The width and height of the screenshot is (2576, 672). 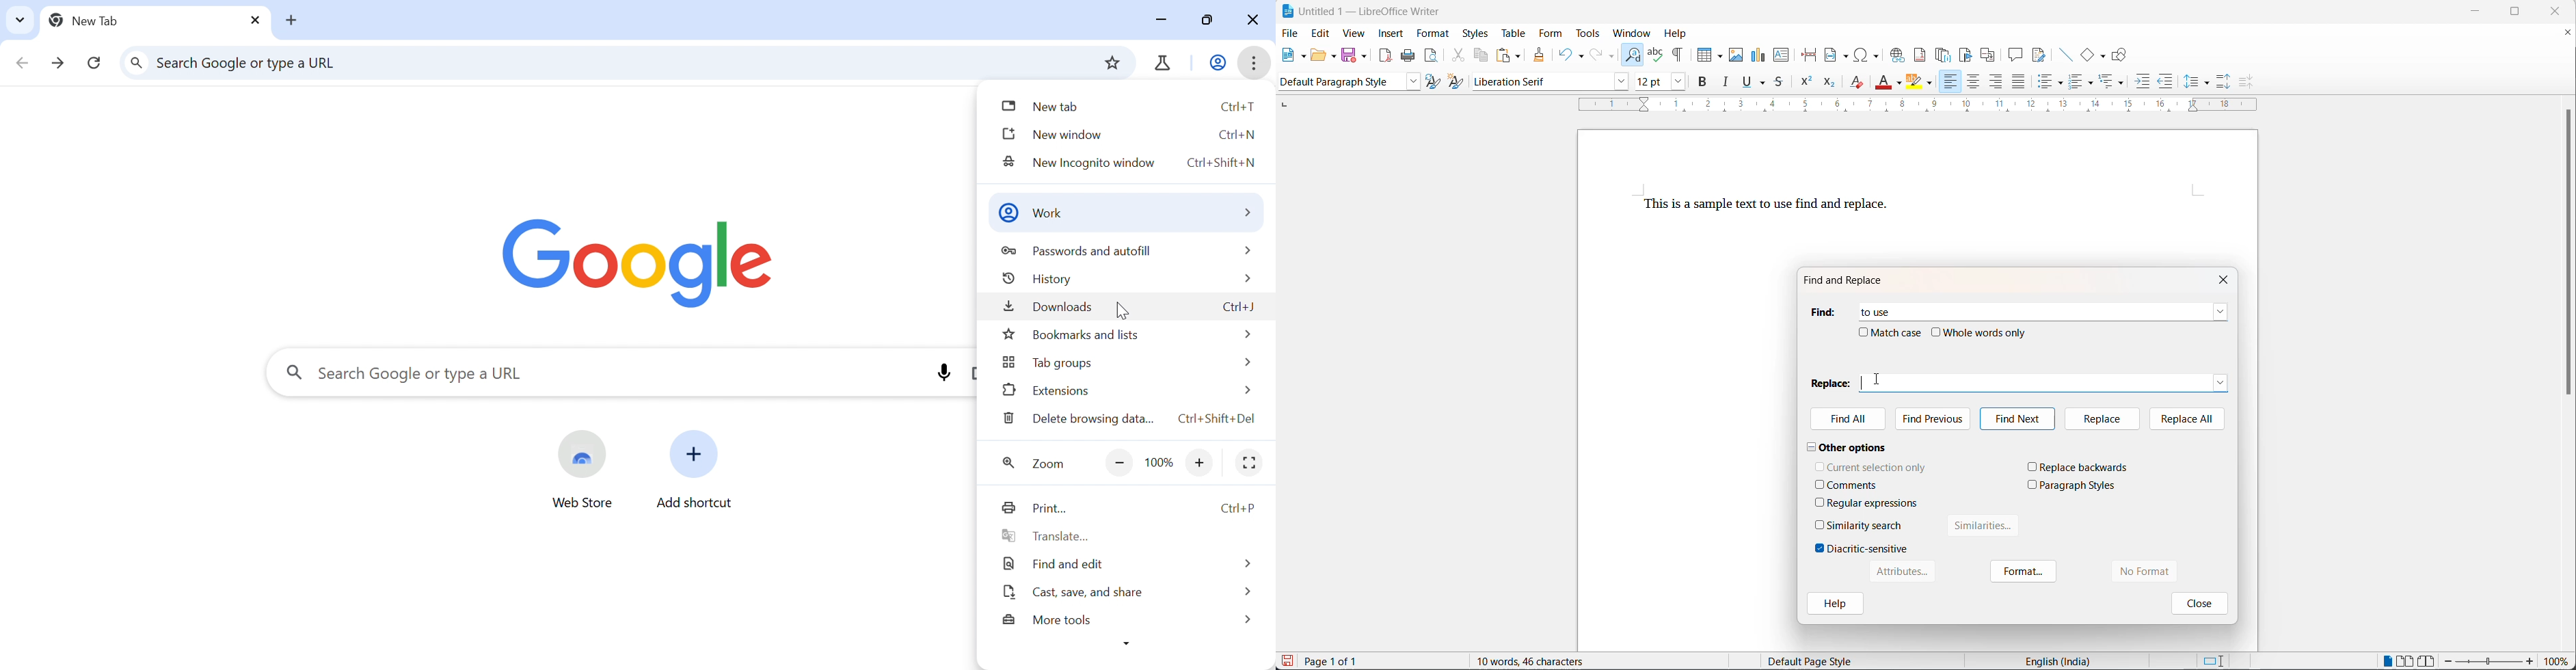 What do you see at coordinates (1580, 55) in the screenshot?
I see `undo options` at bounding box center [1580, 55].